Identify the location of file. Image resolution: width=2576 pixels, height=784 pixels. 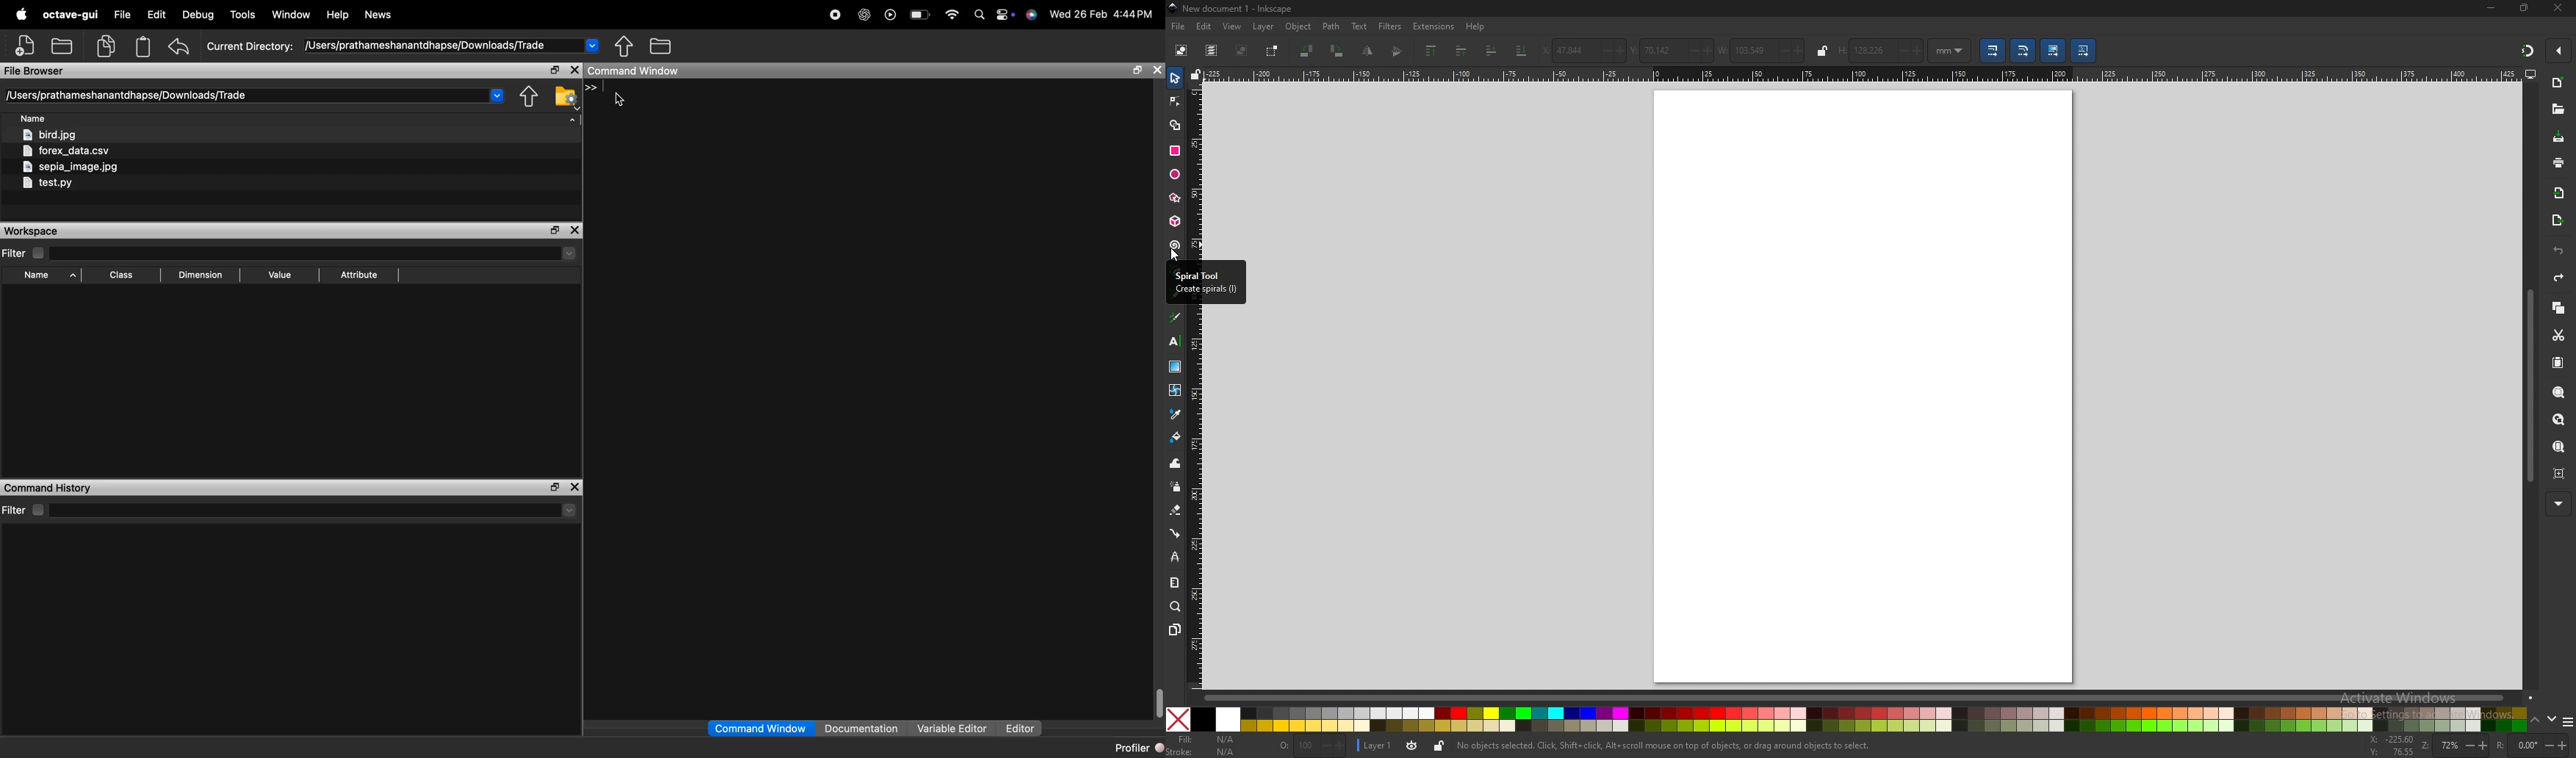
(1179, 27).